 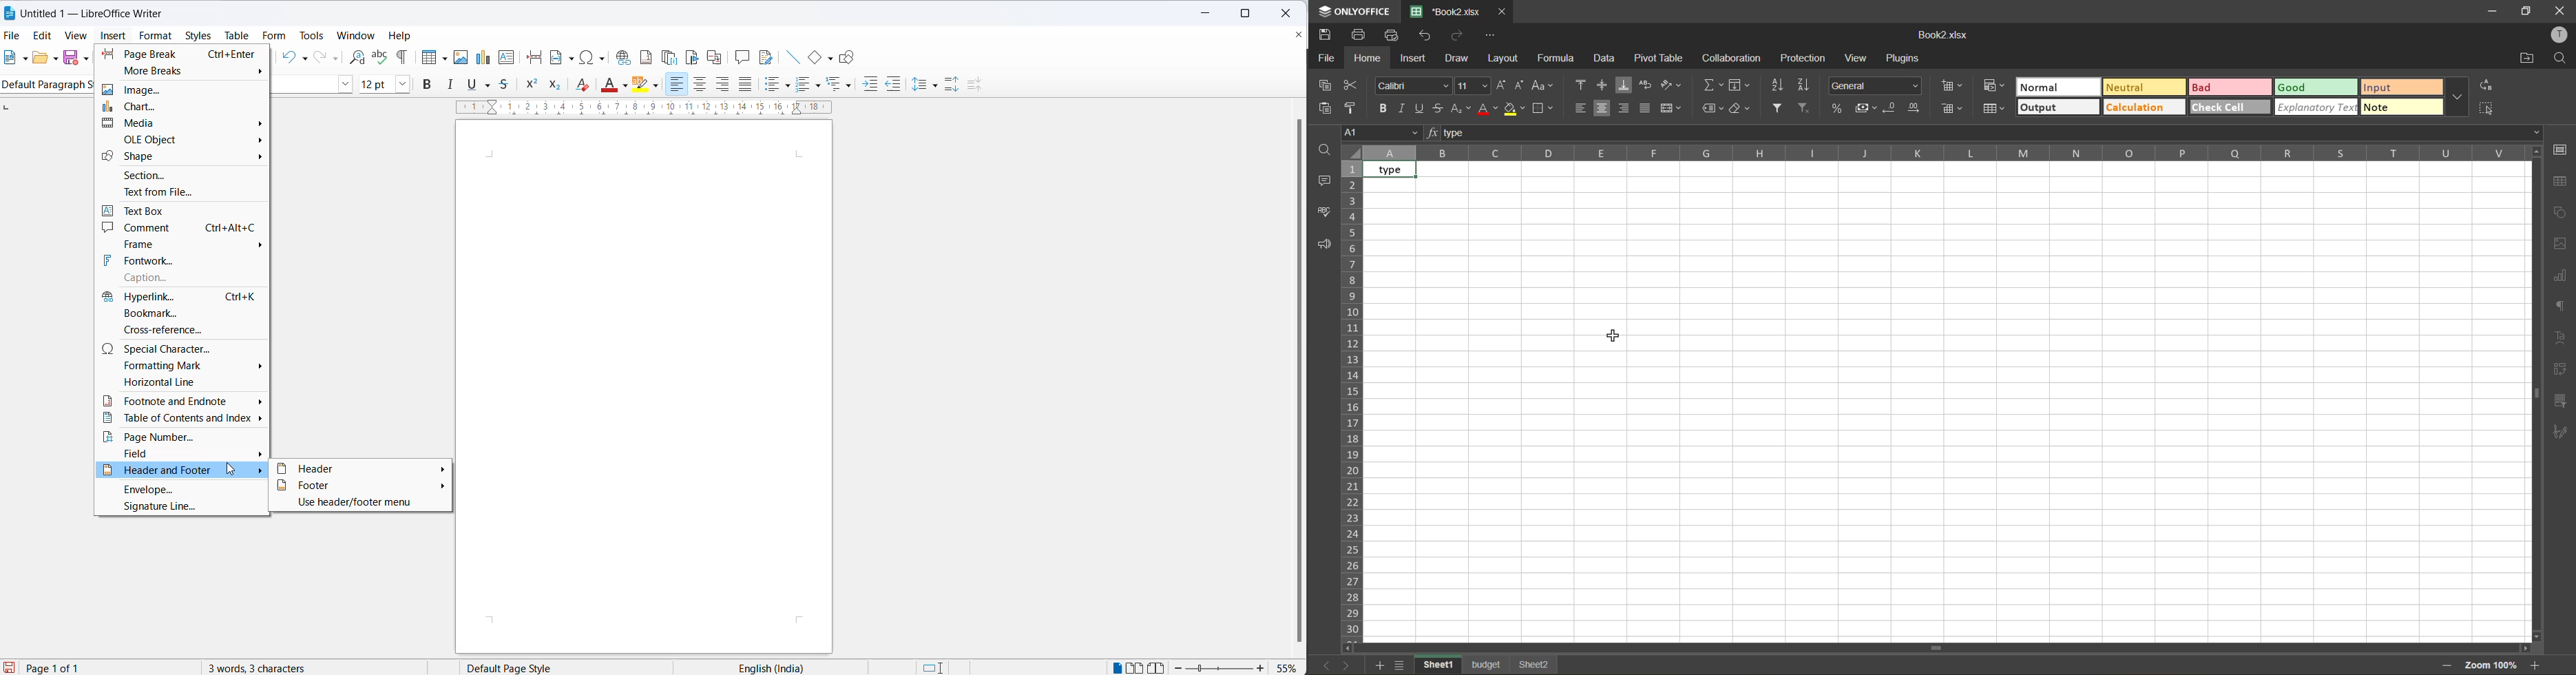 I want to click on insert cross-reference, so click(x=715, y=59).